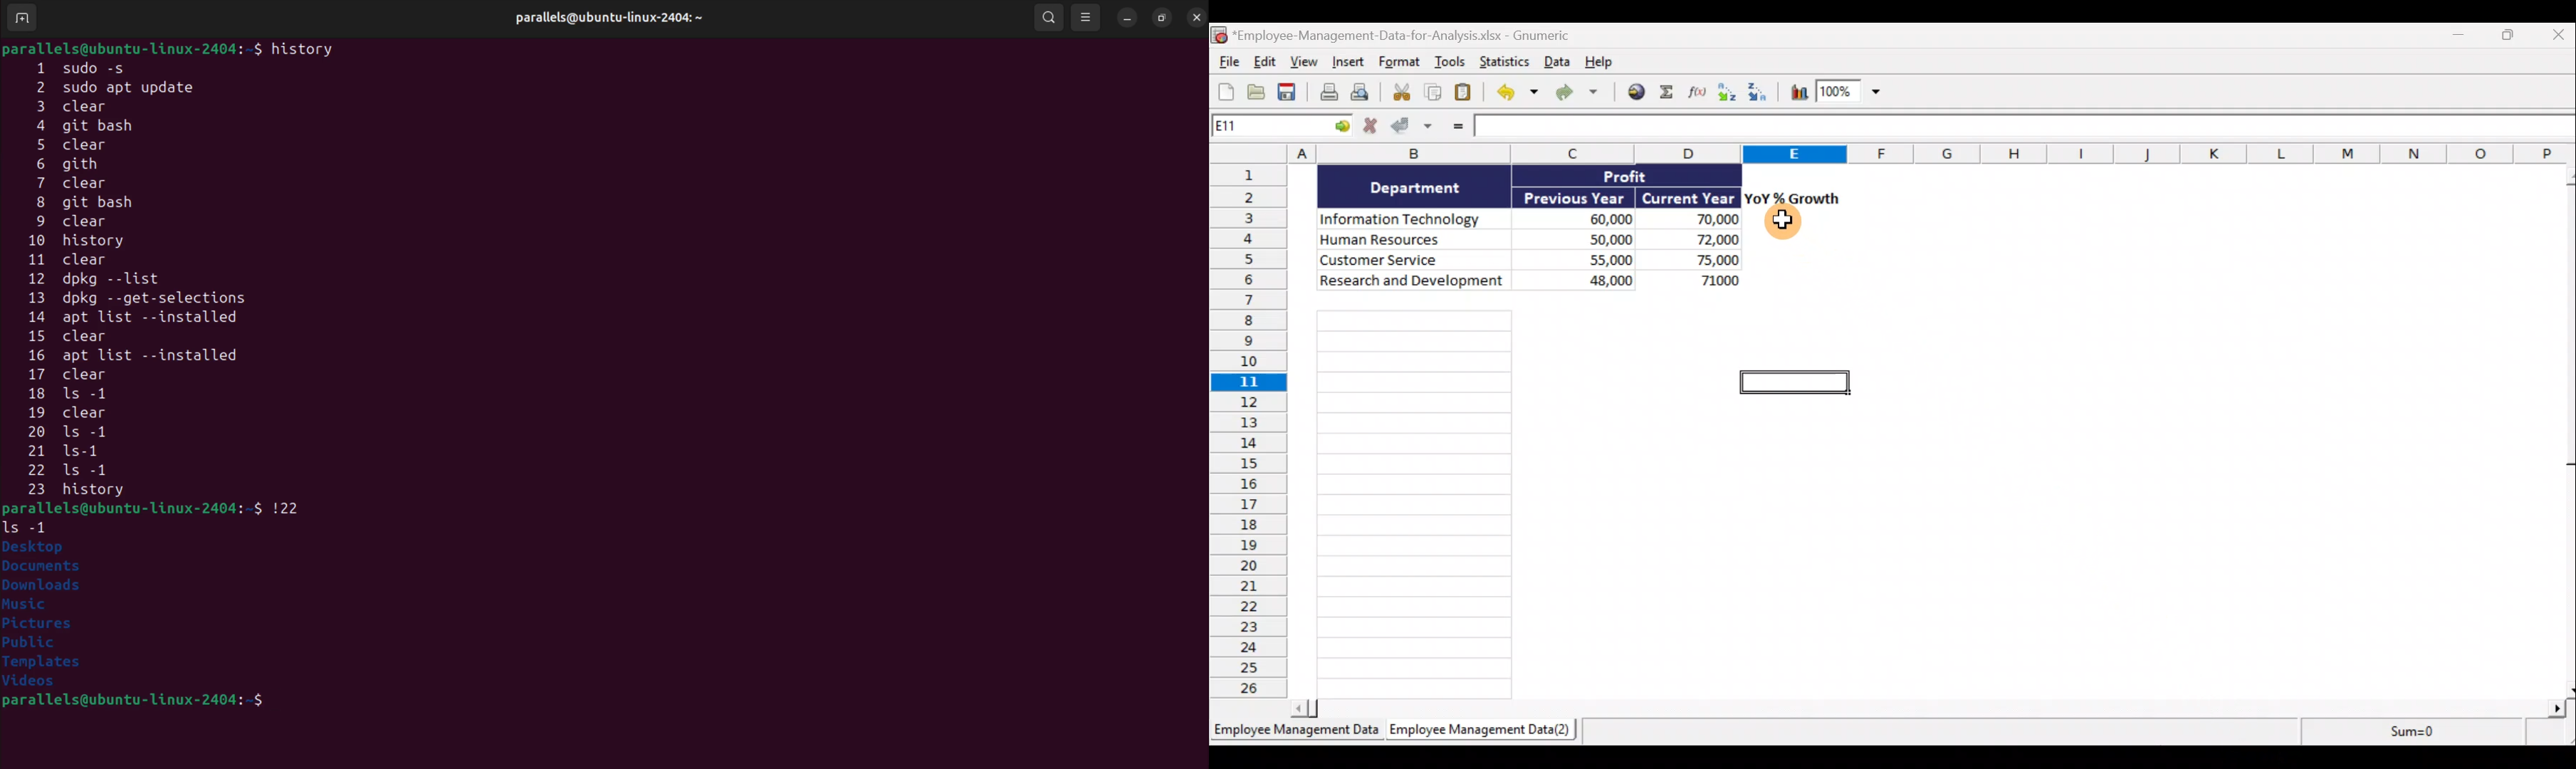  What do you see at coordinates (1087, 17) in the screenshot?
I see `view options` at bounding box center [1087, 17].